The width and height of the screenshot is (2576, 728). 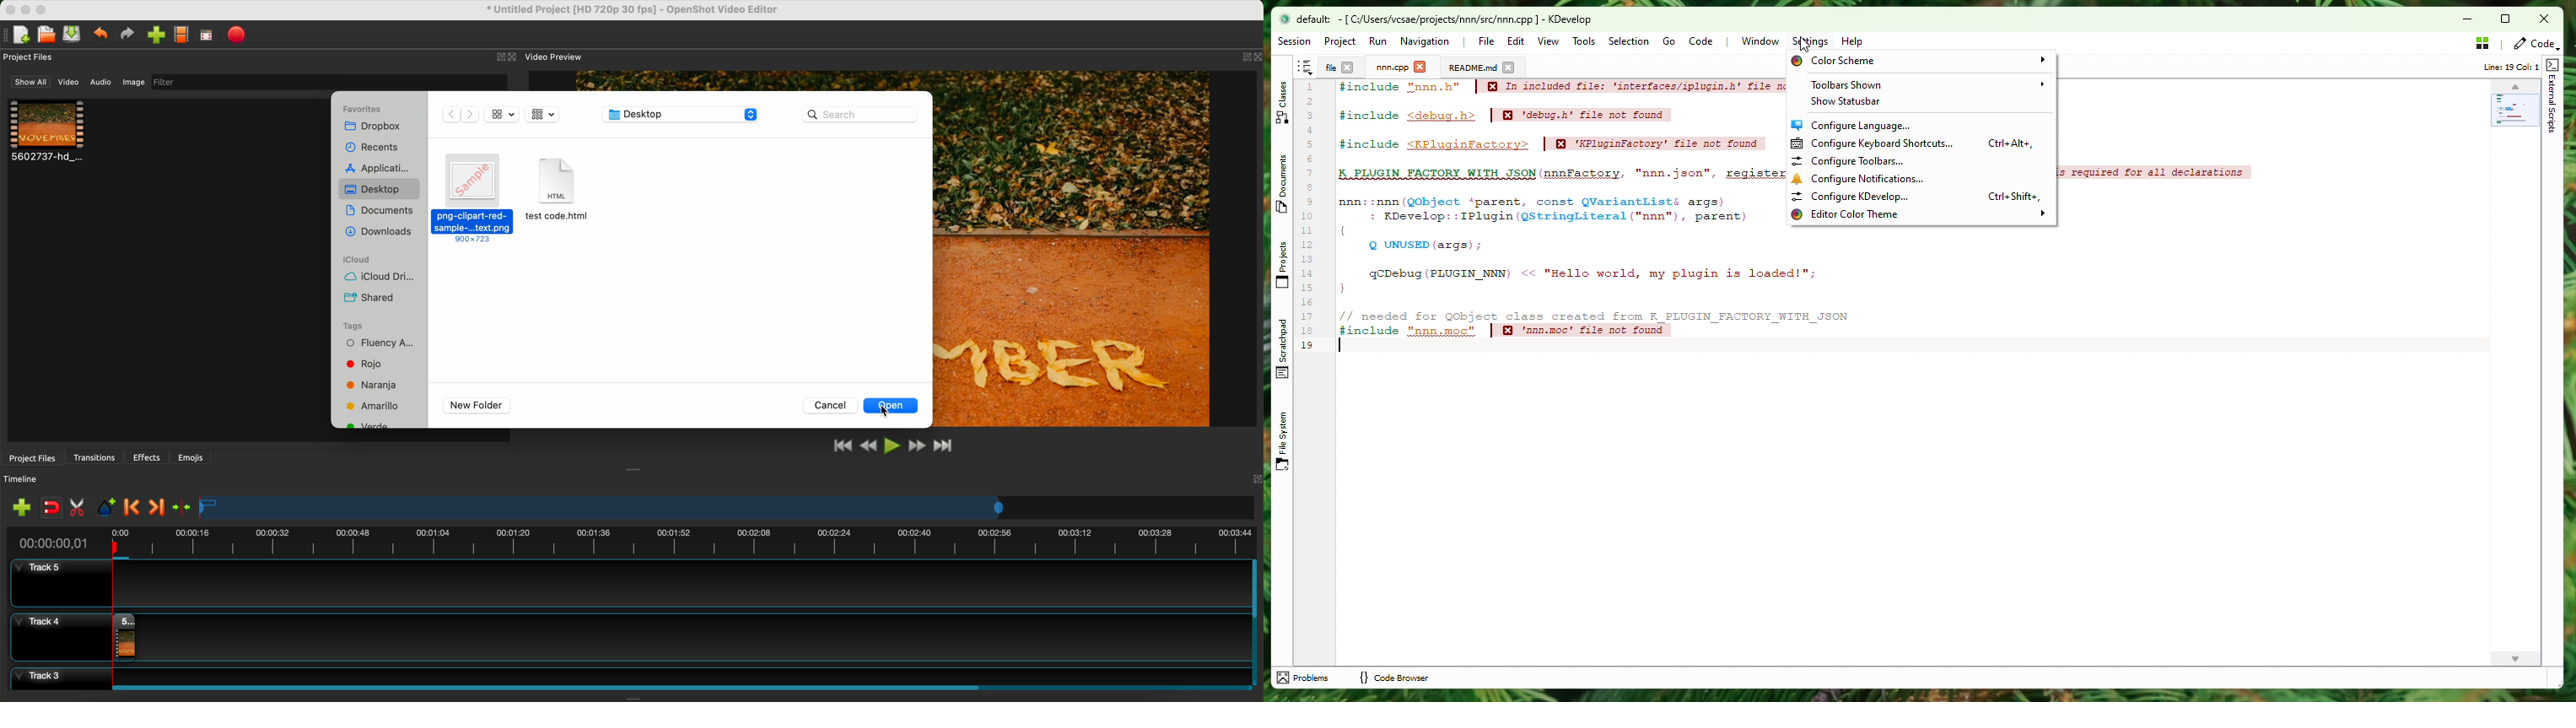 I want to click on Tools, so click(x=1583, y=41).